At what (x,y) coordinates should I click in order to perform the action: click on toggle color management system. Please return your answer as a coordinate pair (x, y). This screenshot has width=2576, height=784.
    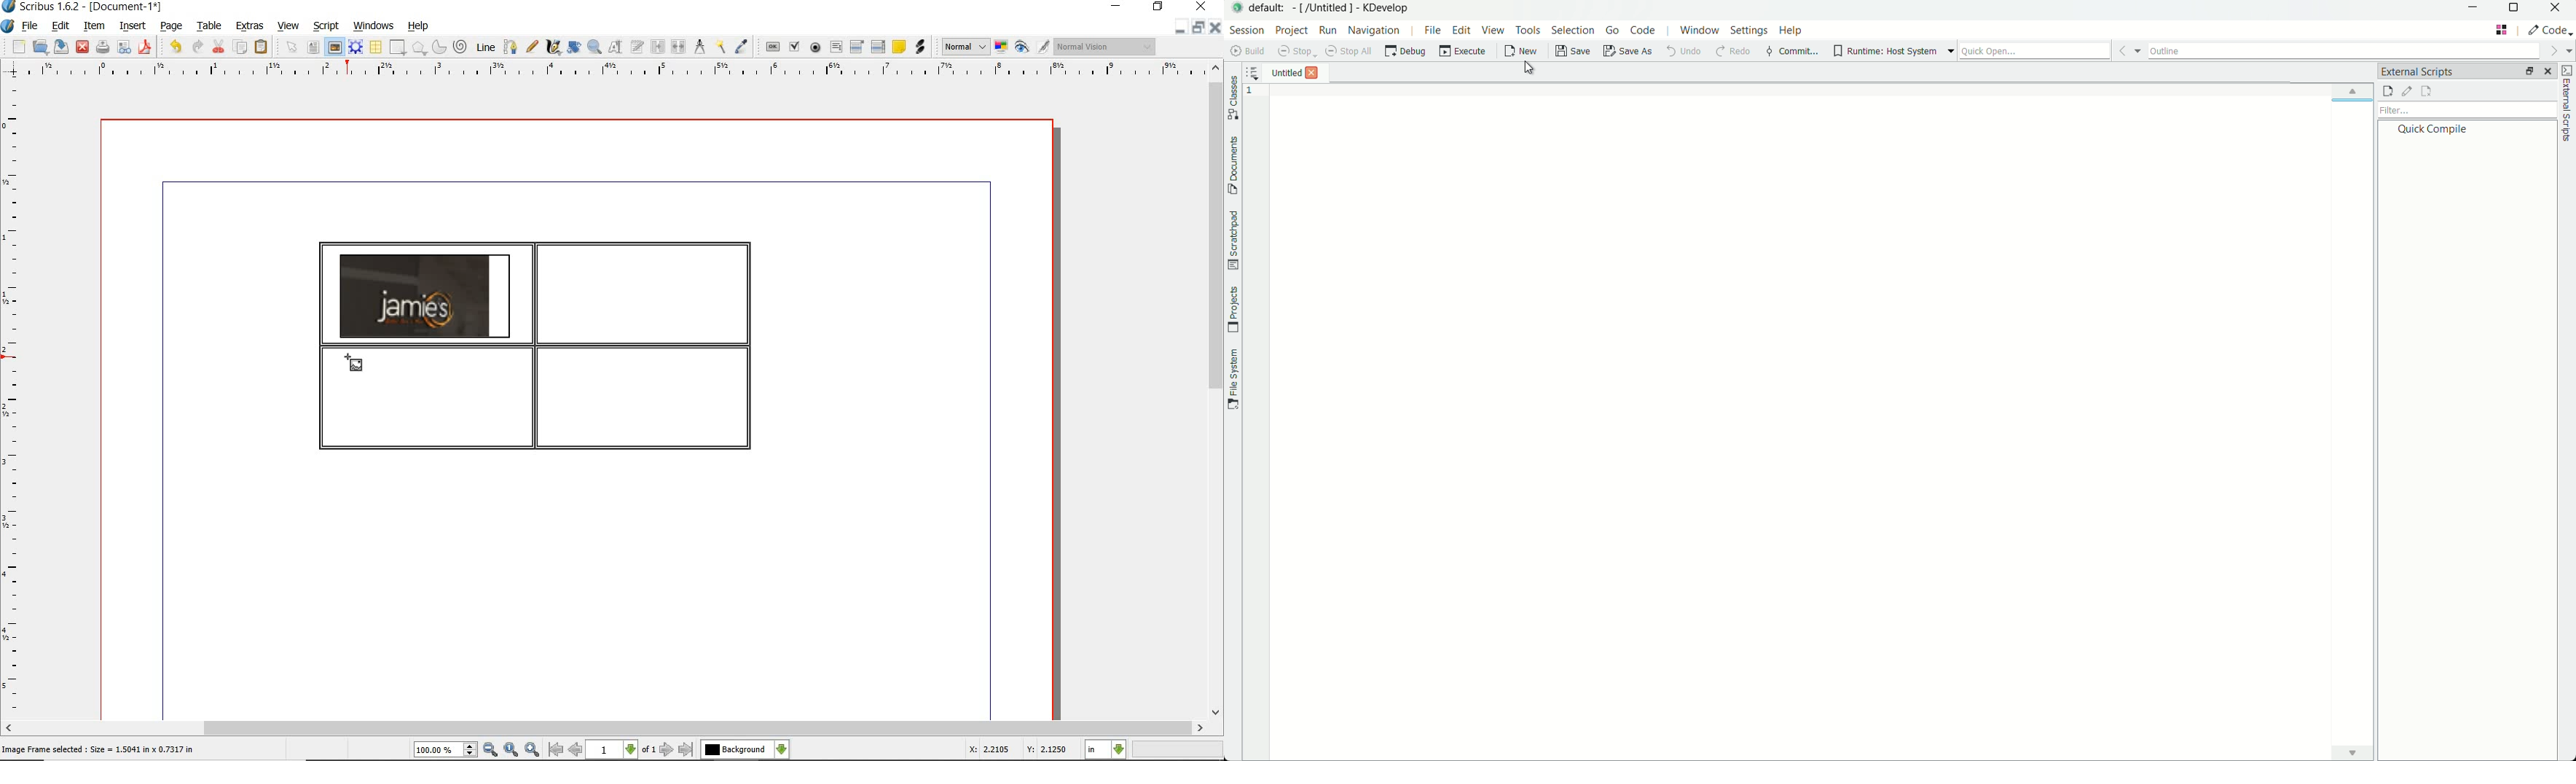
    Looking at the image, I should click on (1002, 48).